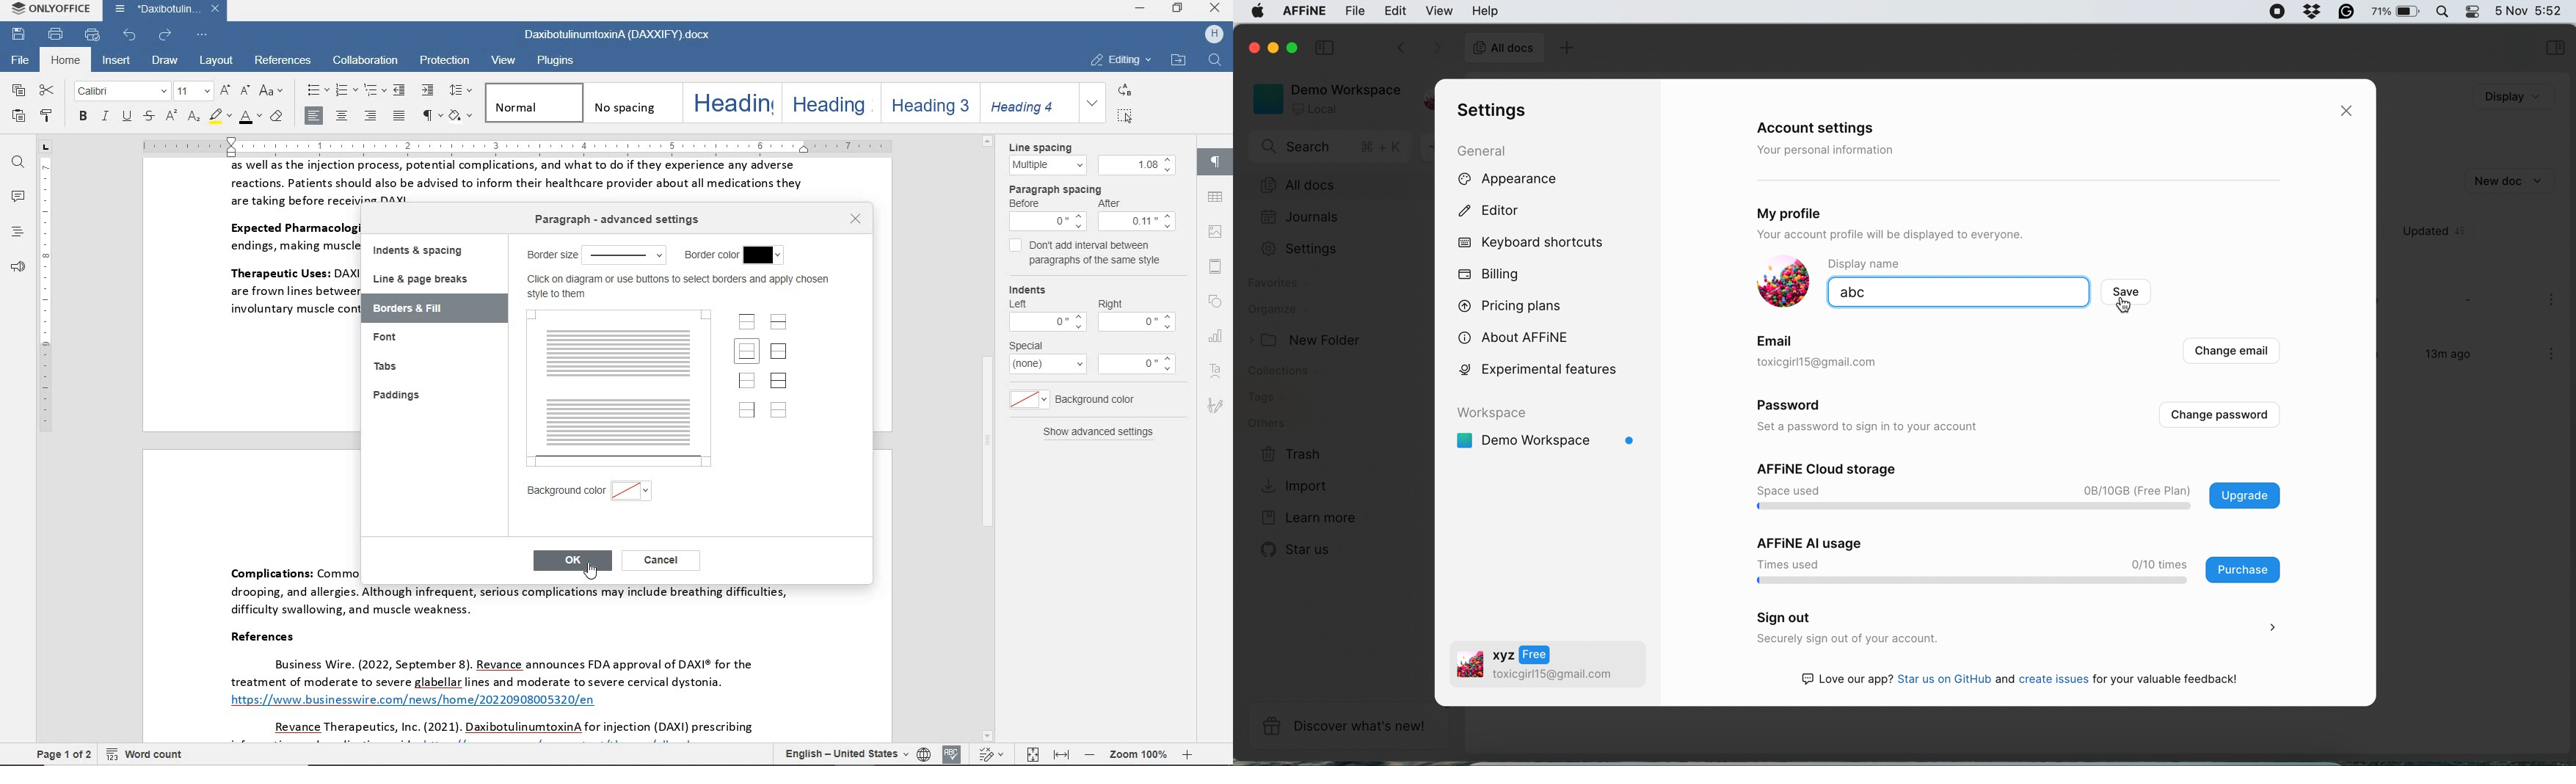  Describe the element at coordinates (430, 116) in the screenshot. I see `nonprinting characters` at that location.